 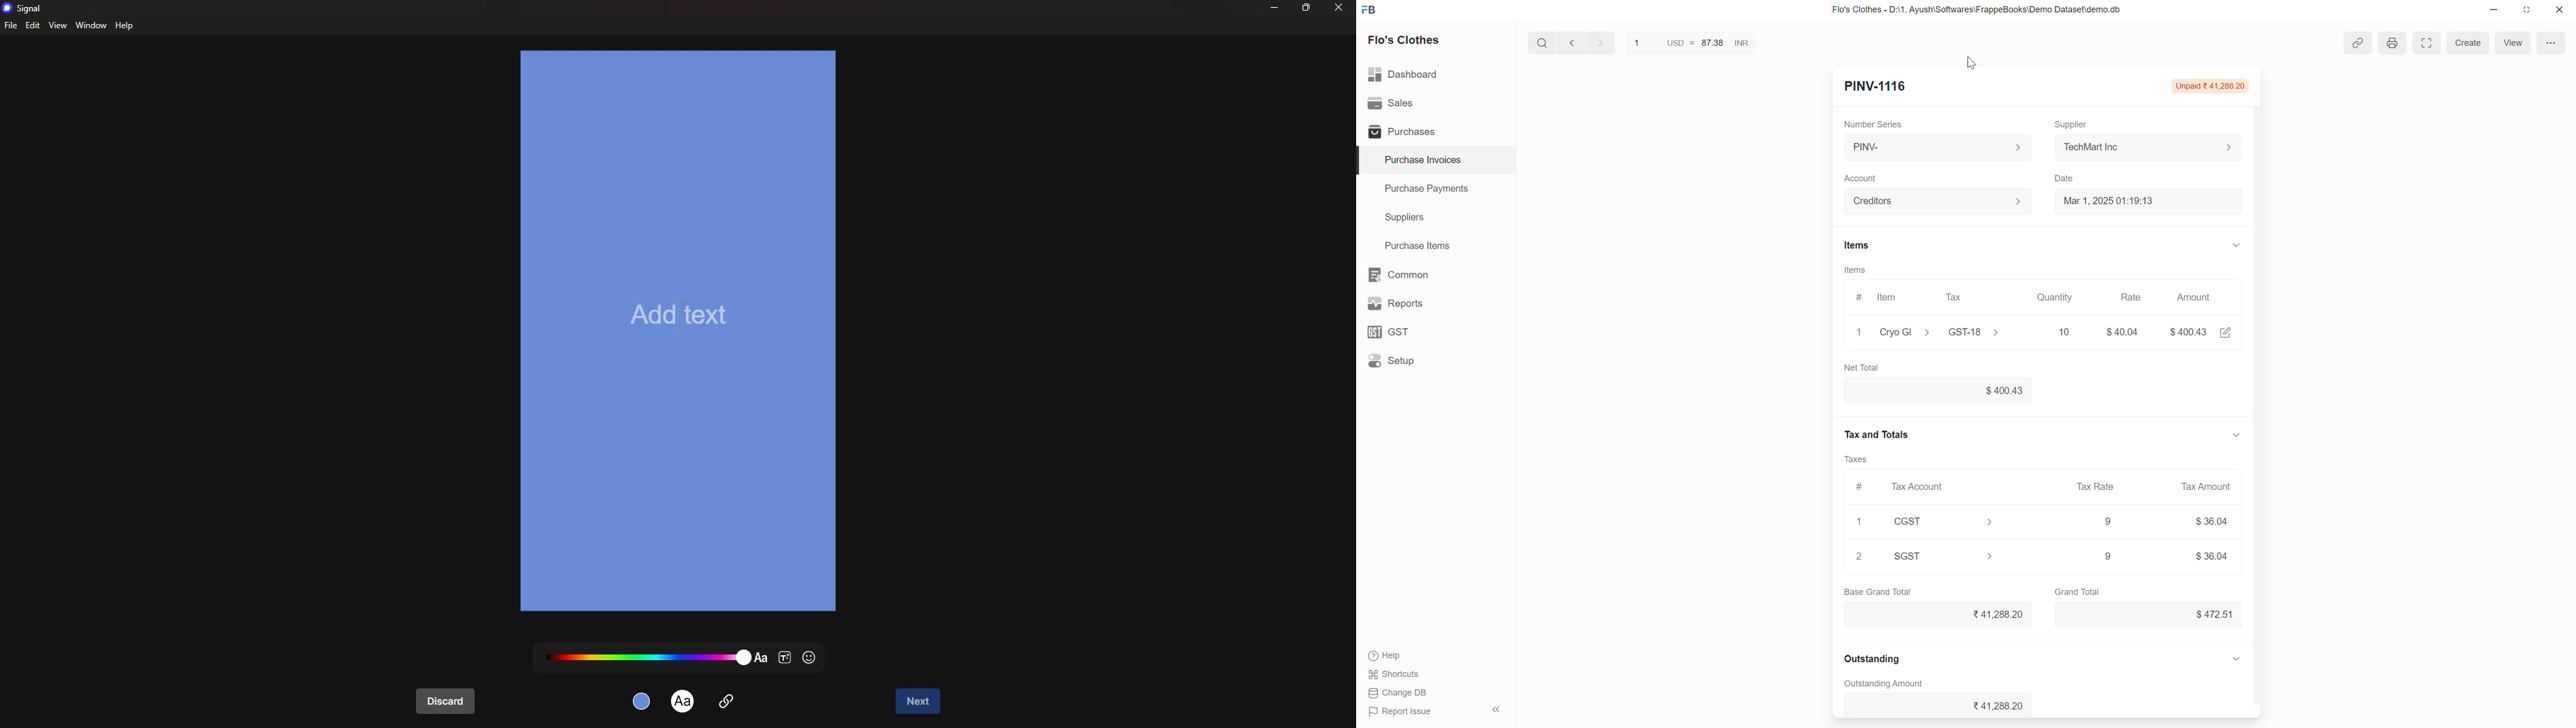 I want to click on $40.04, so click(x=2126, y=332).